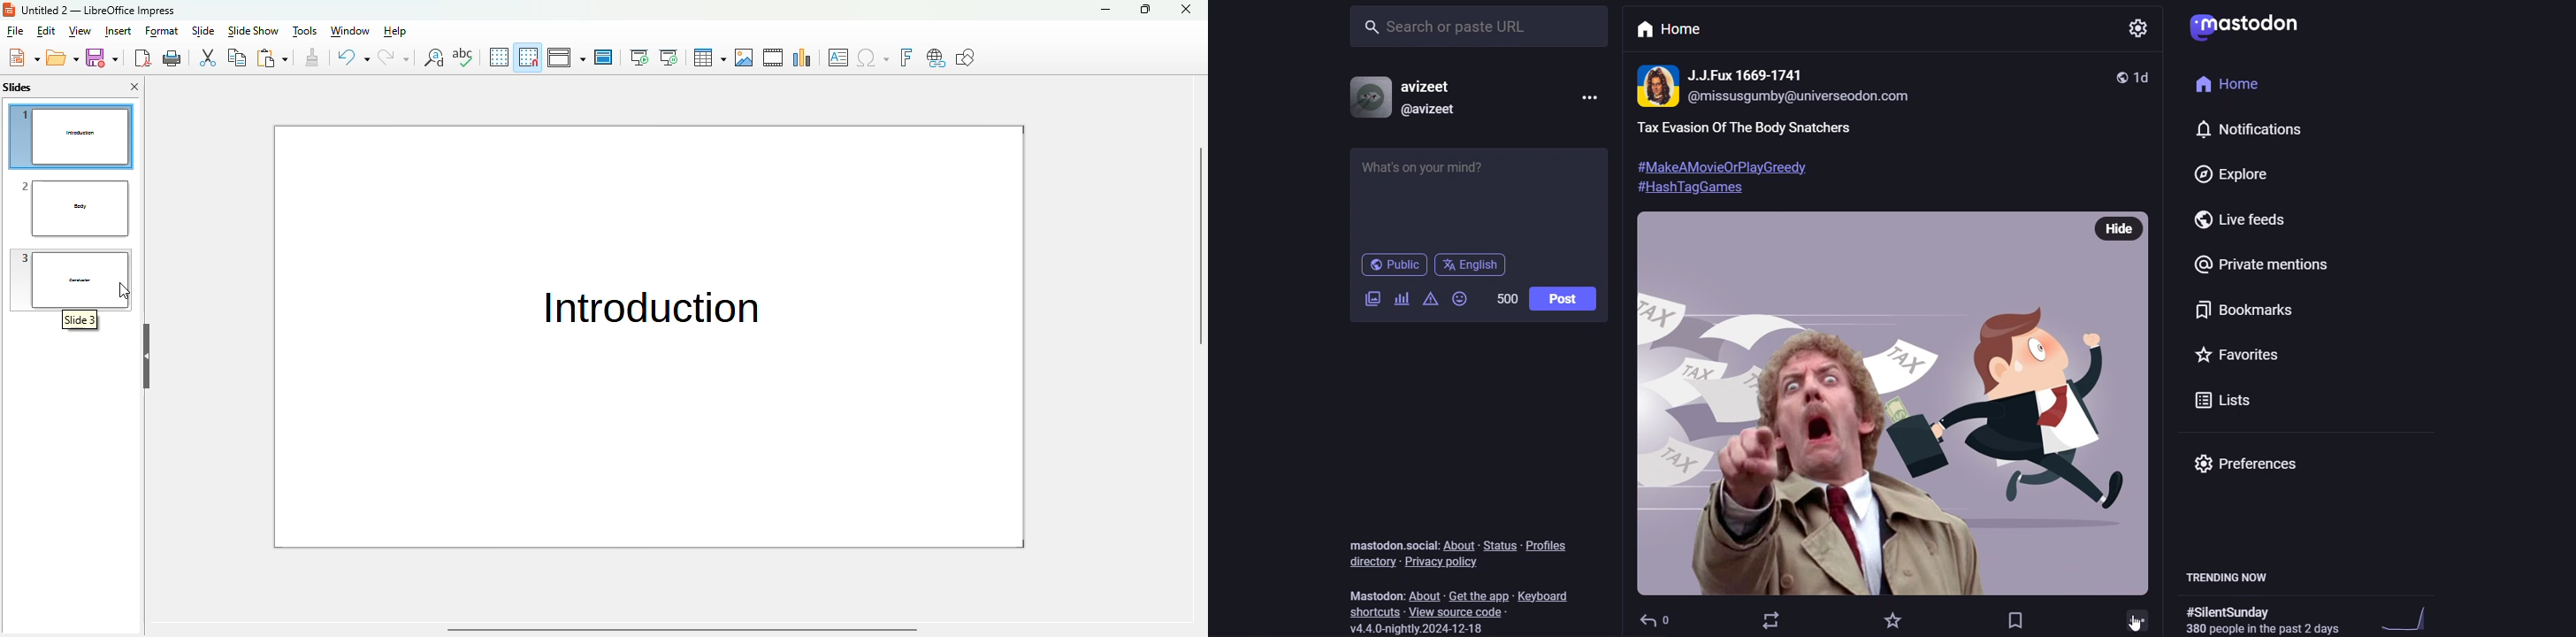  Describe the element at coordinates (710, 58) in the screenshot. I see `table` at that location.